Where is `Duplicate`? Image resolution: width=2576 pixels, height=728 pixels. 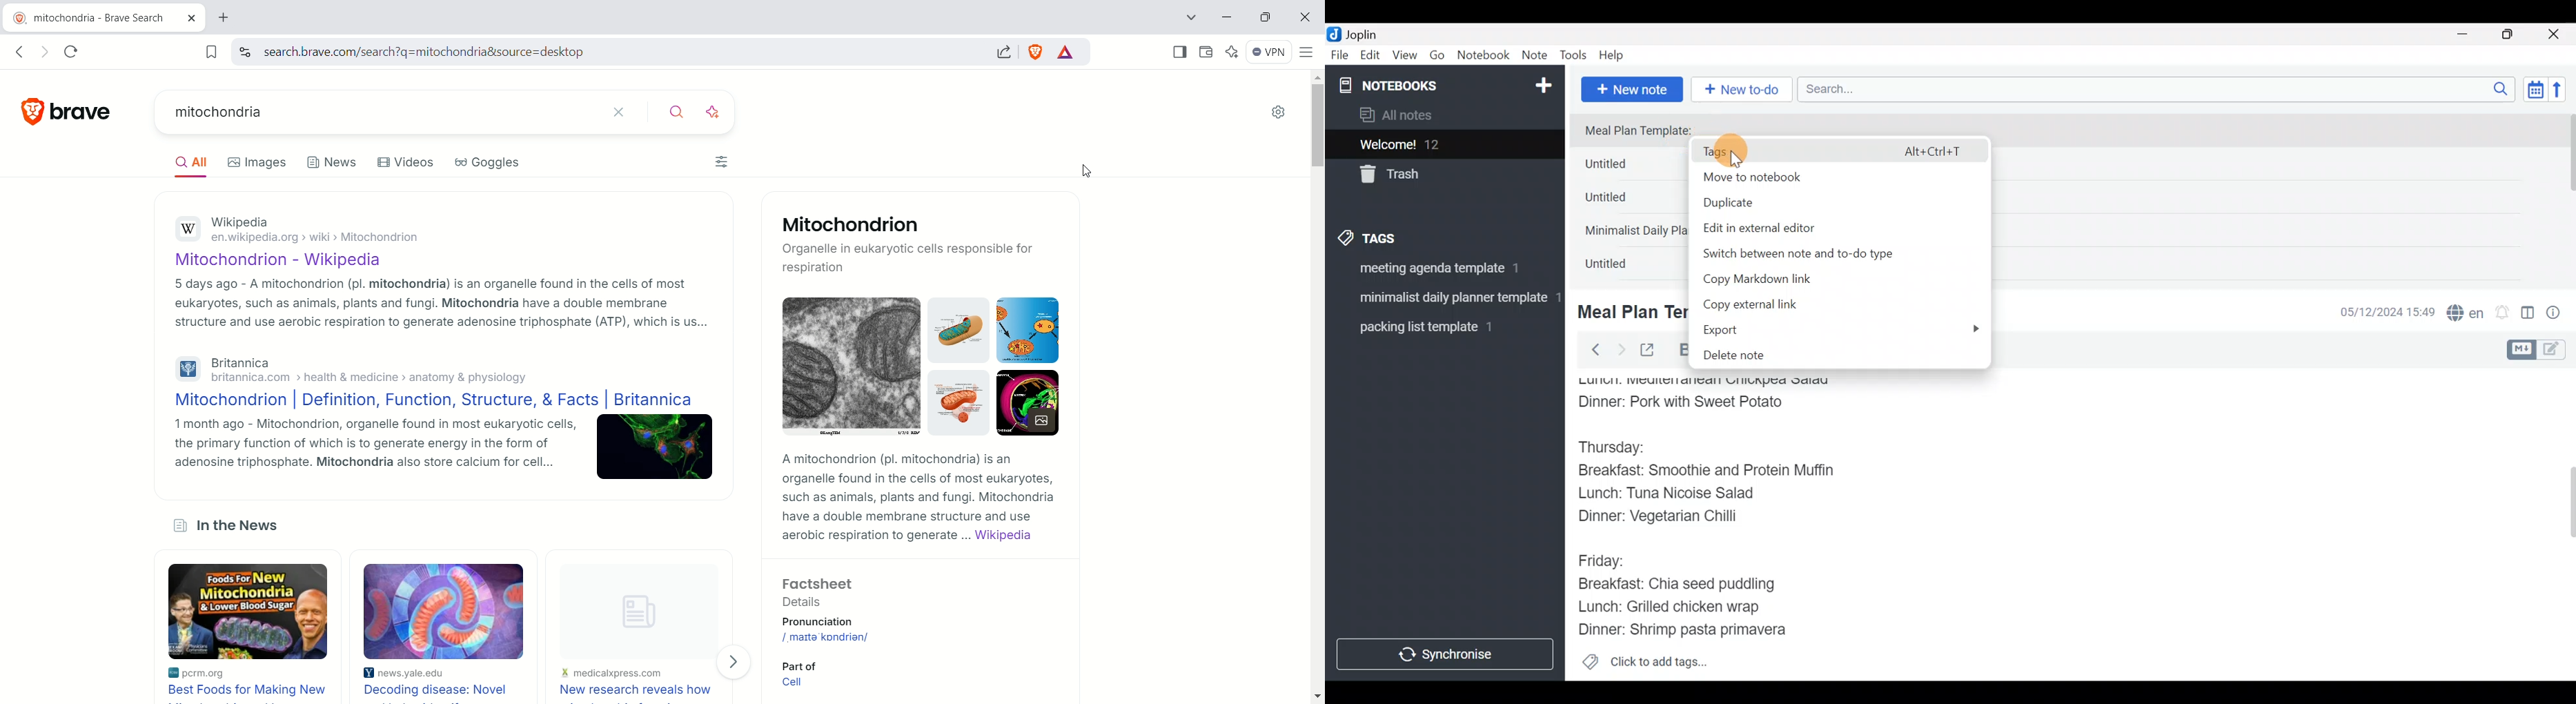 Duplicate is located at coordinates (1778, 203).